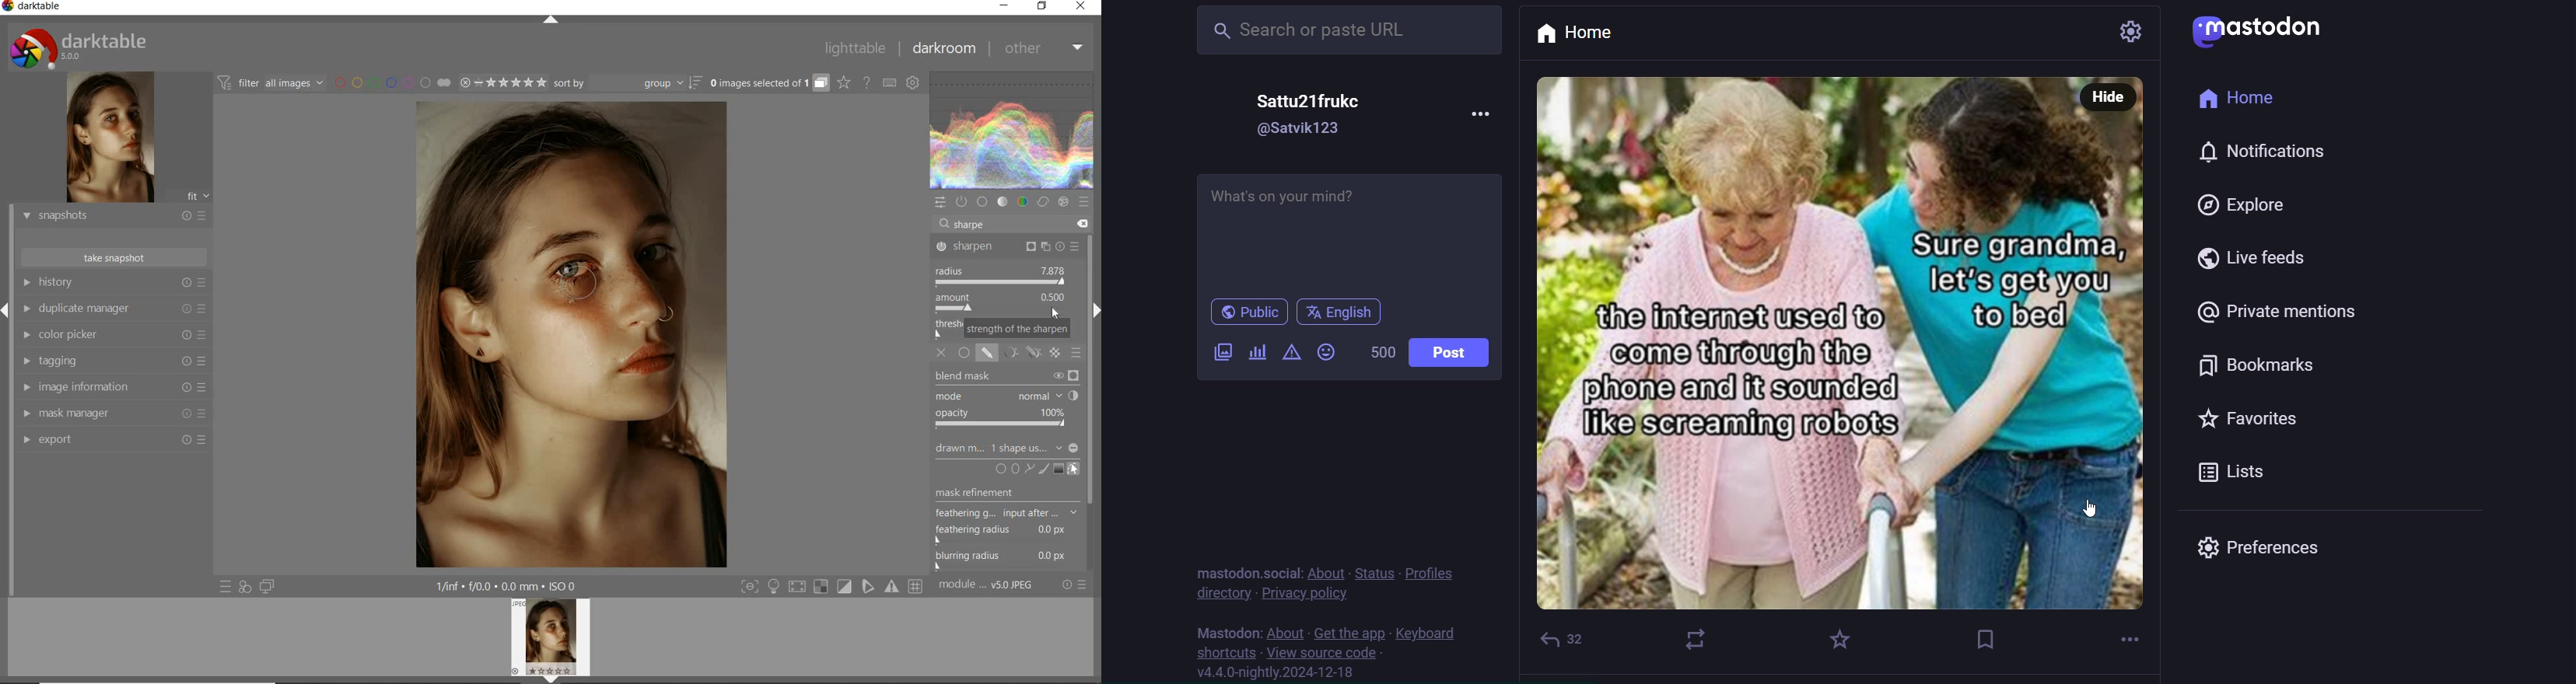 Image resolution: width=2576 pixels, height=700 pixels. Describe the element at coordinates (987, 585) in the screenshot. I see `module` at that location.